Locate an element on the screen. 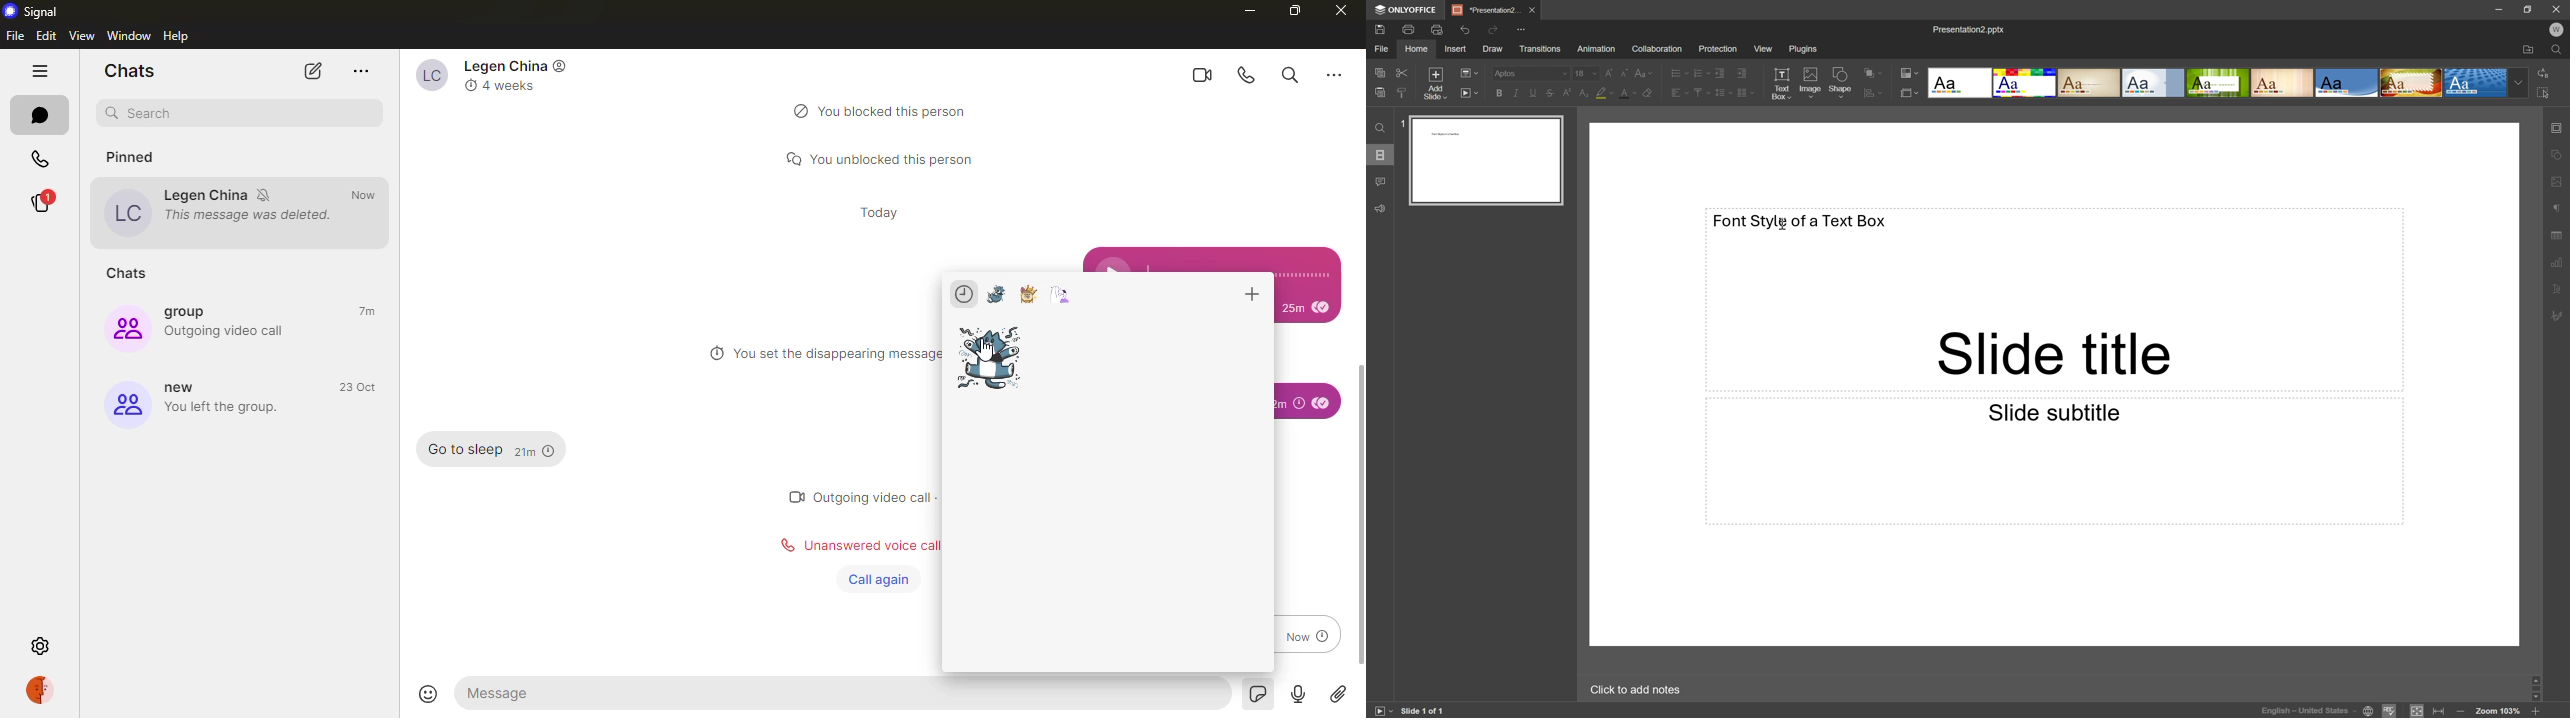 This screenshot has height=728, width=2576. Replace is located at coordinates (2544, 74).